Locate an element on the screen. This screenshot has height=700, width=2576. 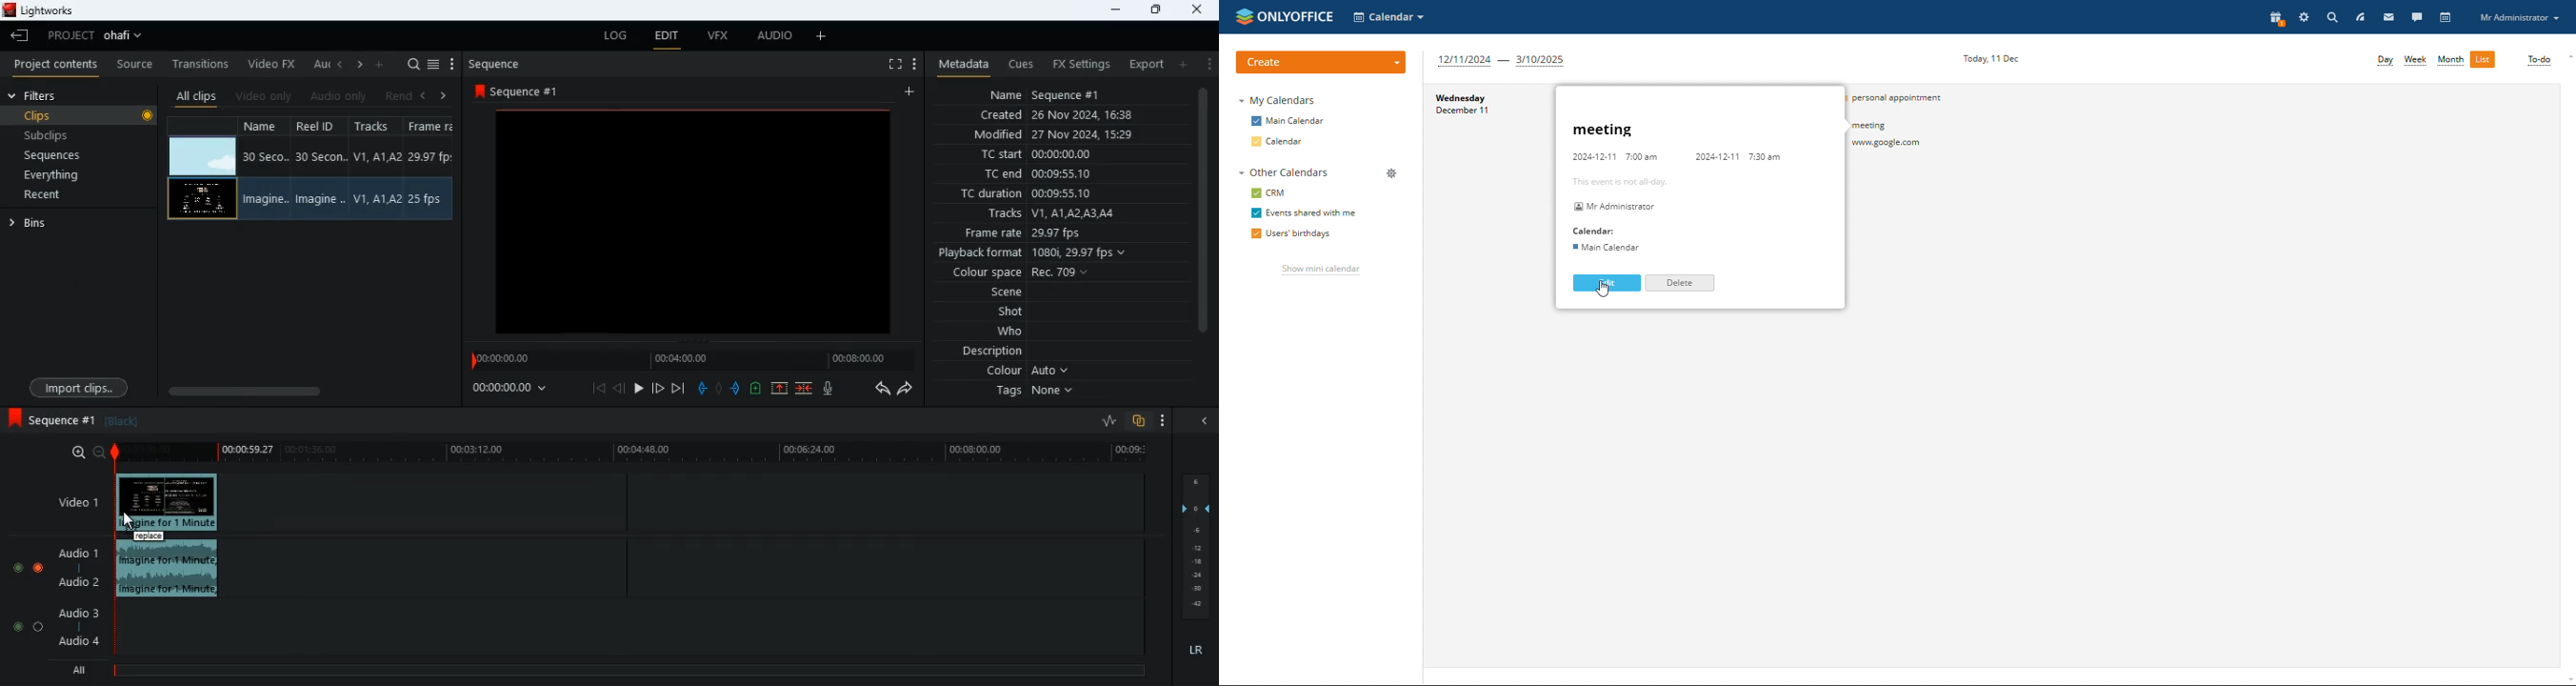
list view is located at coordinates (2482, 59).